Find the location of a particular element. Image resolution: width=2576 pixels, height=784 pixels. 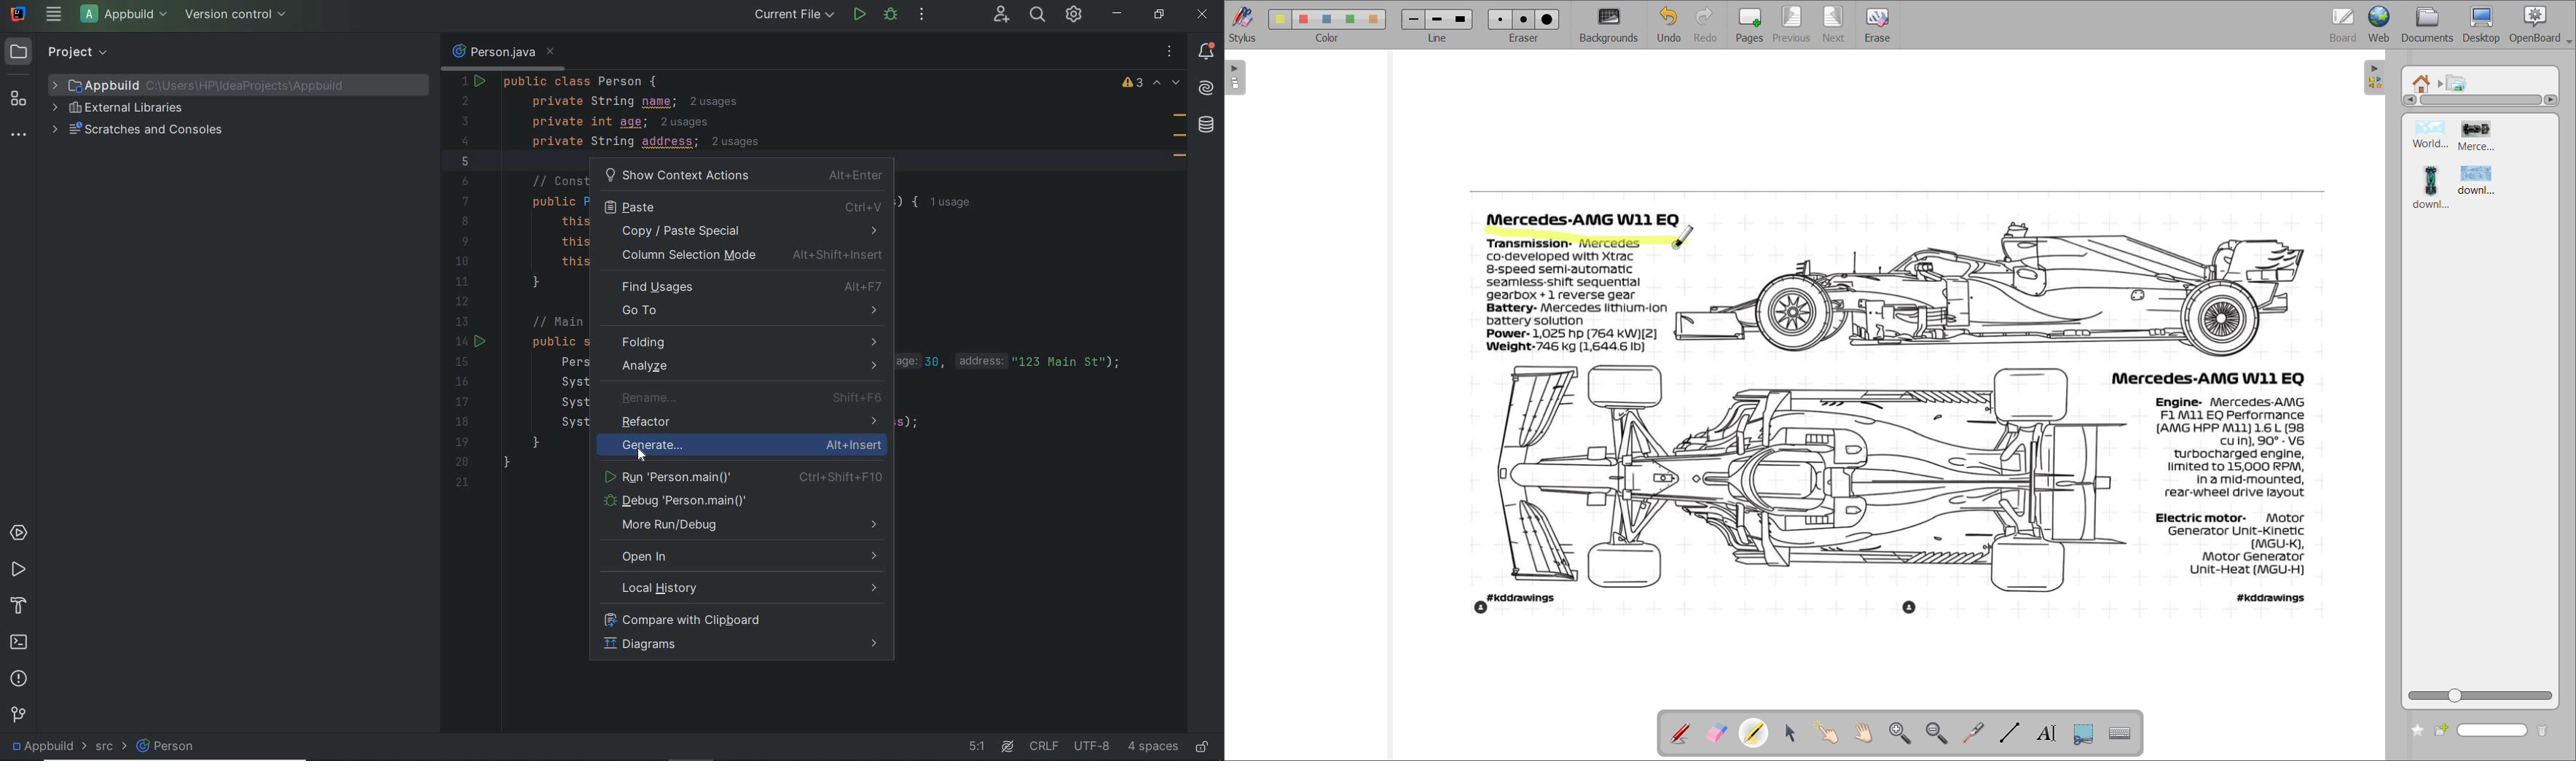

main menu is located at coordinates (52, 15).